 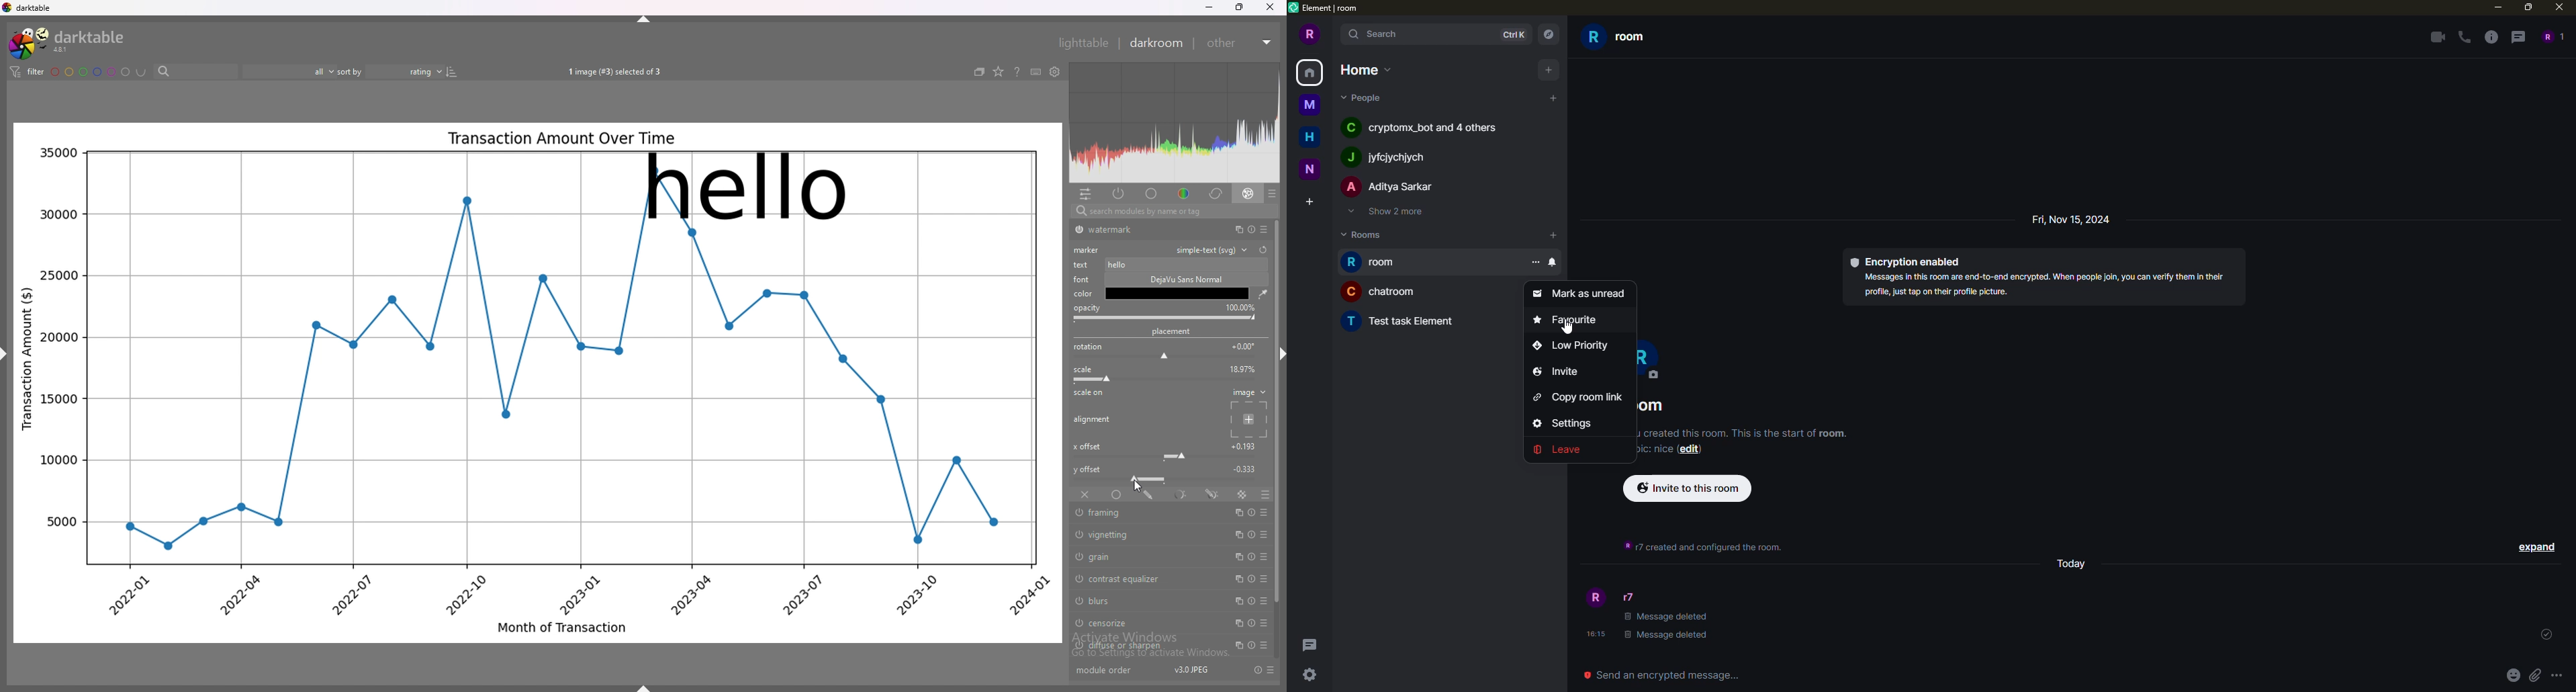 What do you see at coordinates (29, 7) in the screenshot?
I see `darktable` at bounding box center [29, 7].